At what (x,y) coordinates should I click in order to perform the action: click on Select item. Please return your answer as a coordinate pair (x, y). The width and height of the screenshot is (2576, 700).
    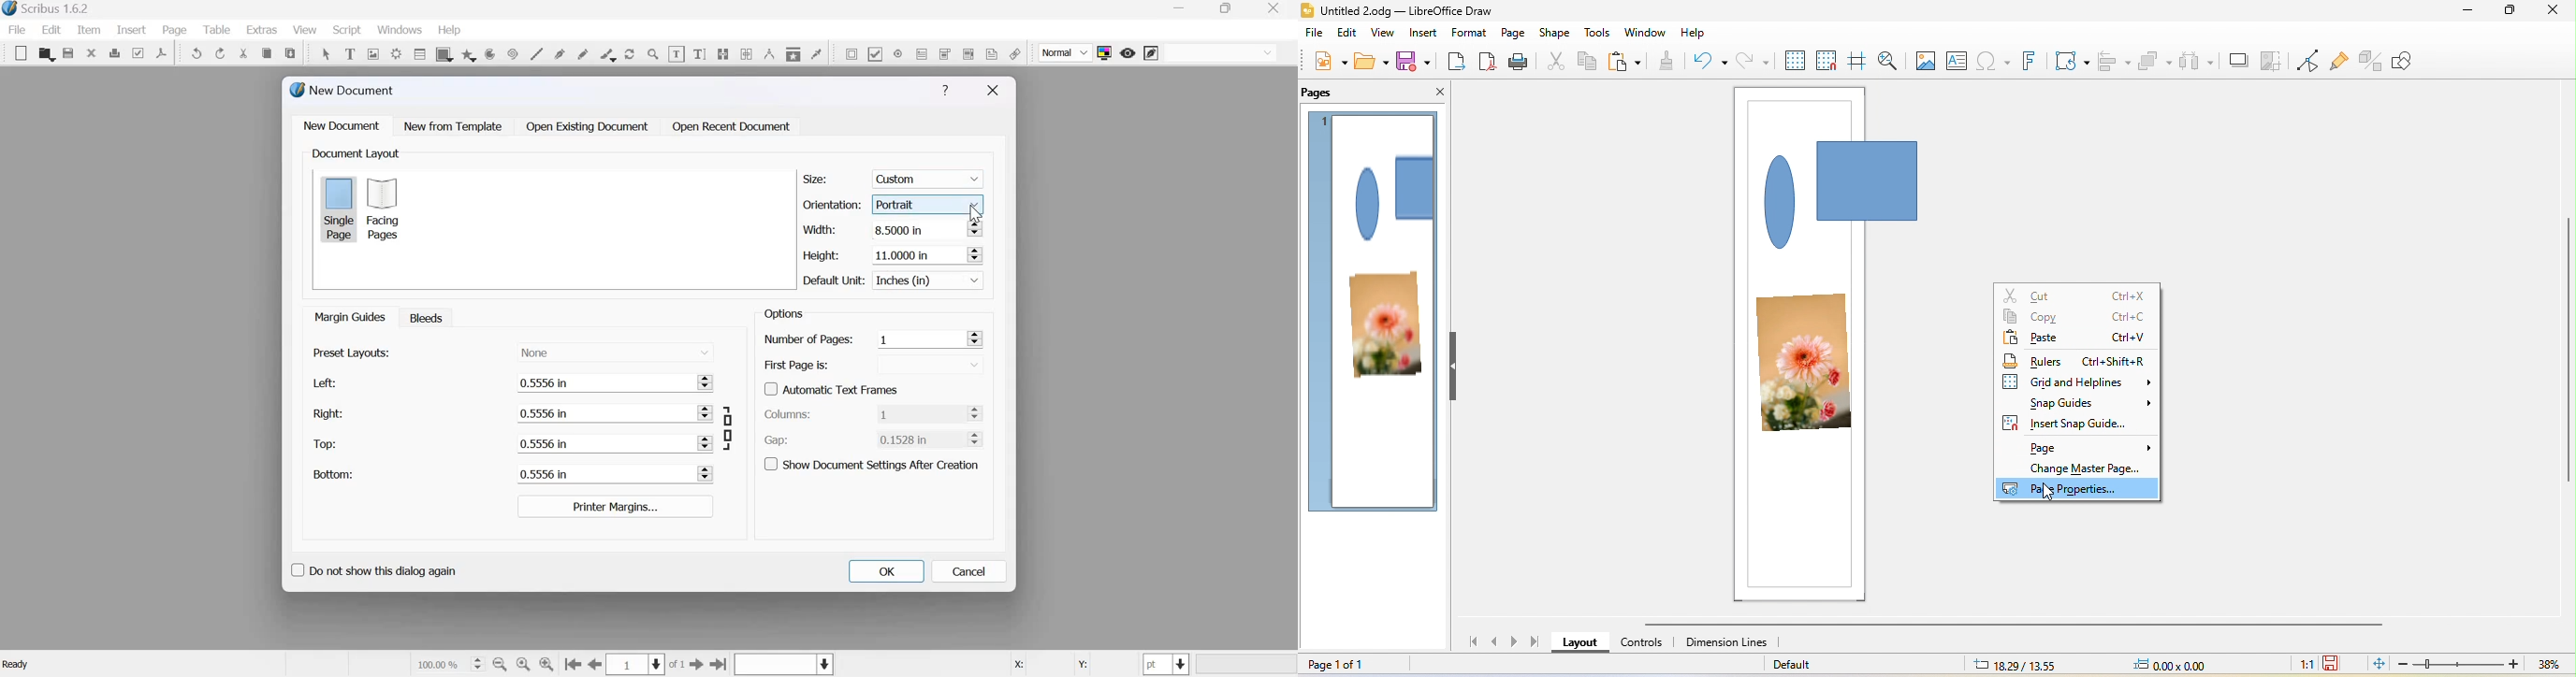
    Looking at the image, I should click on (326, 52).